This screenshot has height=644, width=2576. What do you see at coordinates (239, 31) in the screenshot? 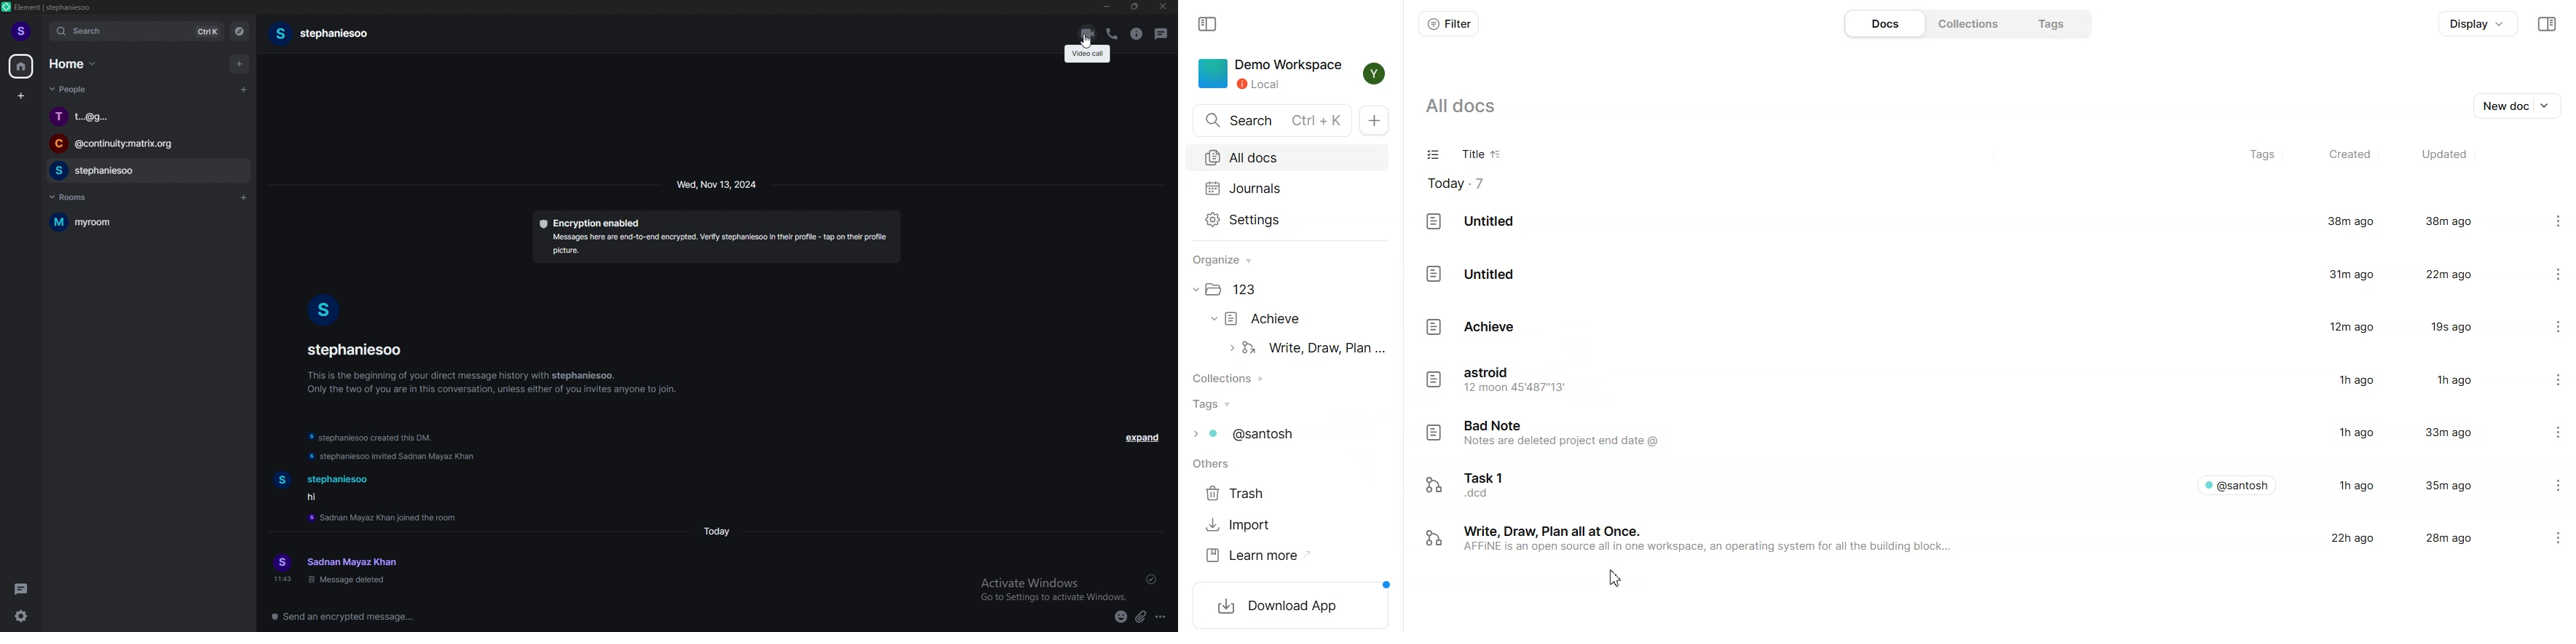
I see `explore` at bounding box center [239, 31].